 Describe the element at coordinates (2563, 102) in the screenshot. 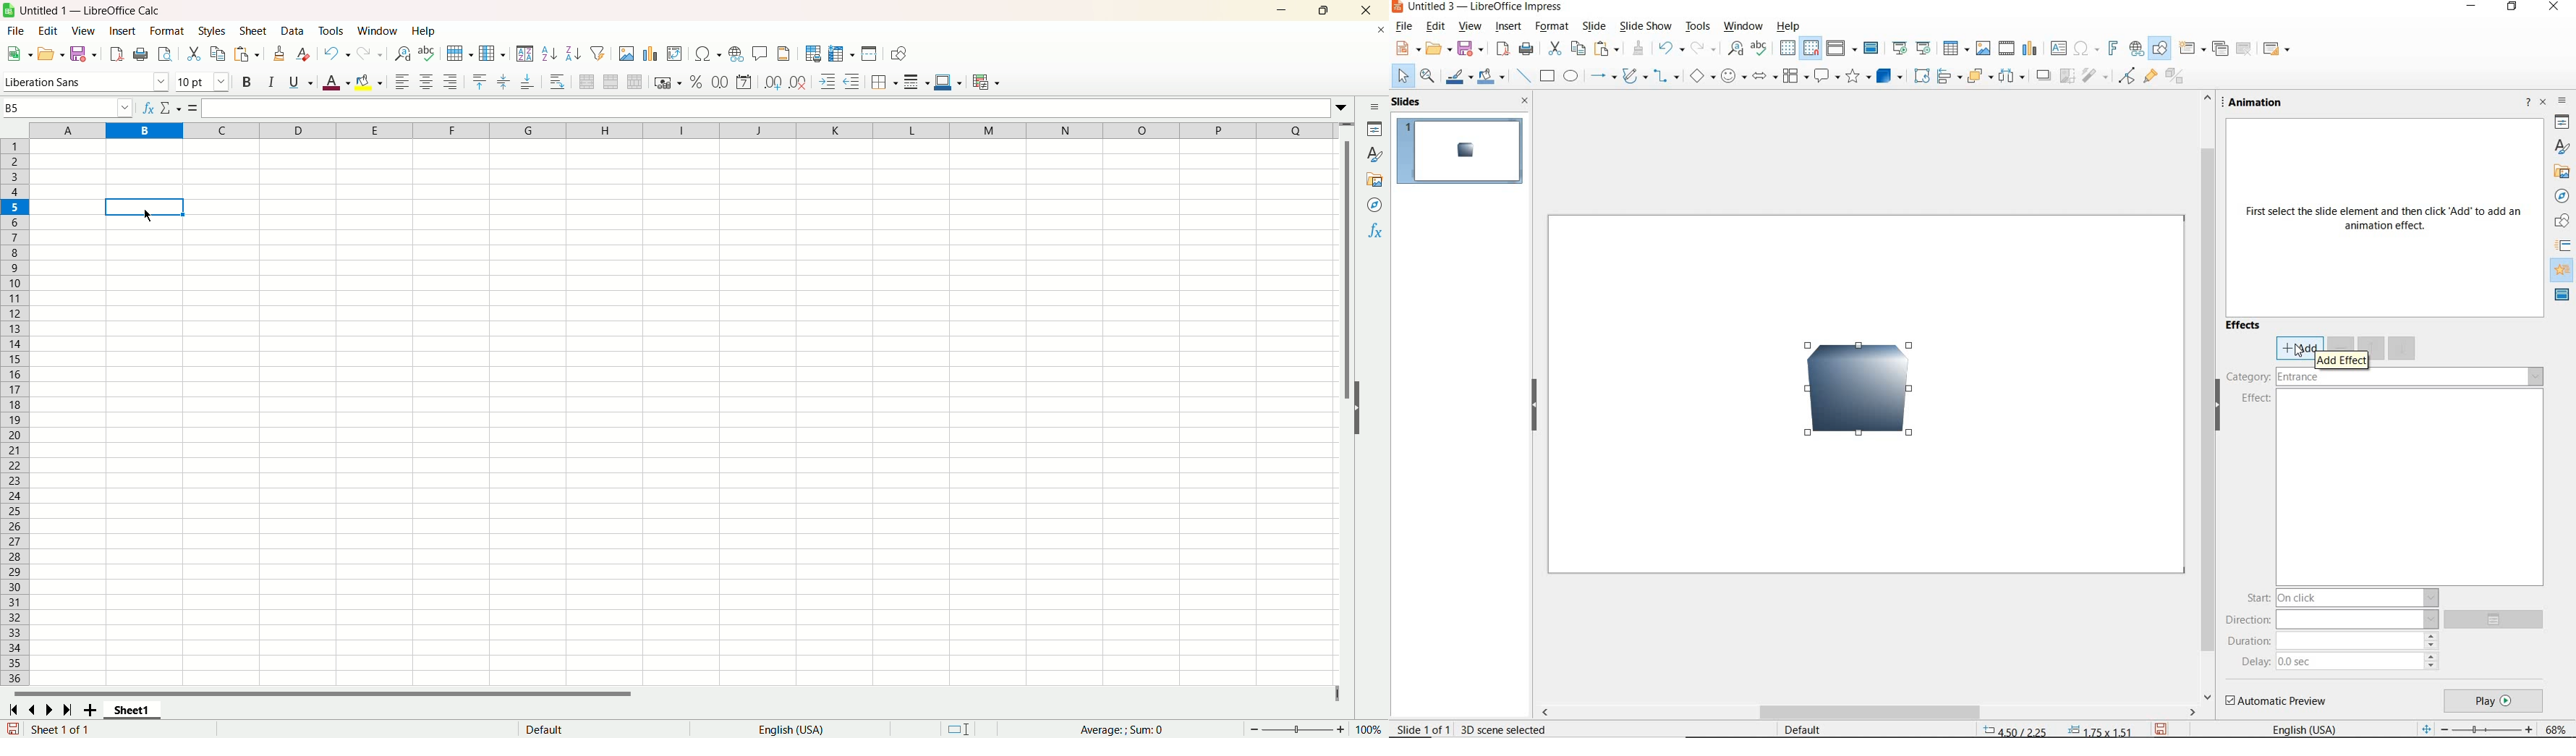

I see `SIDEBAR SETTINGS` at that location.